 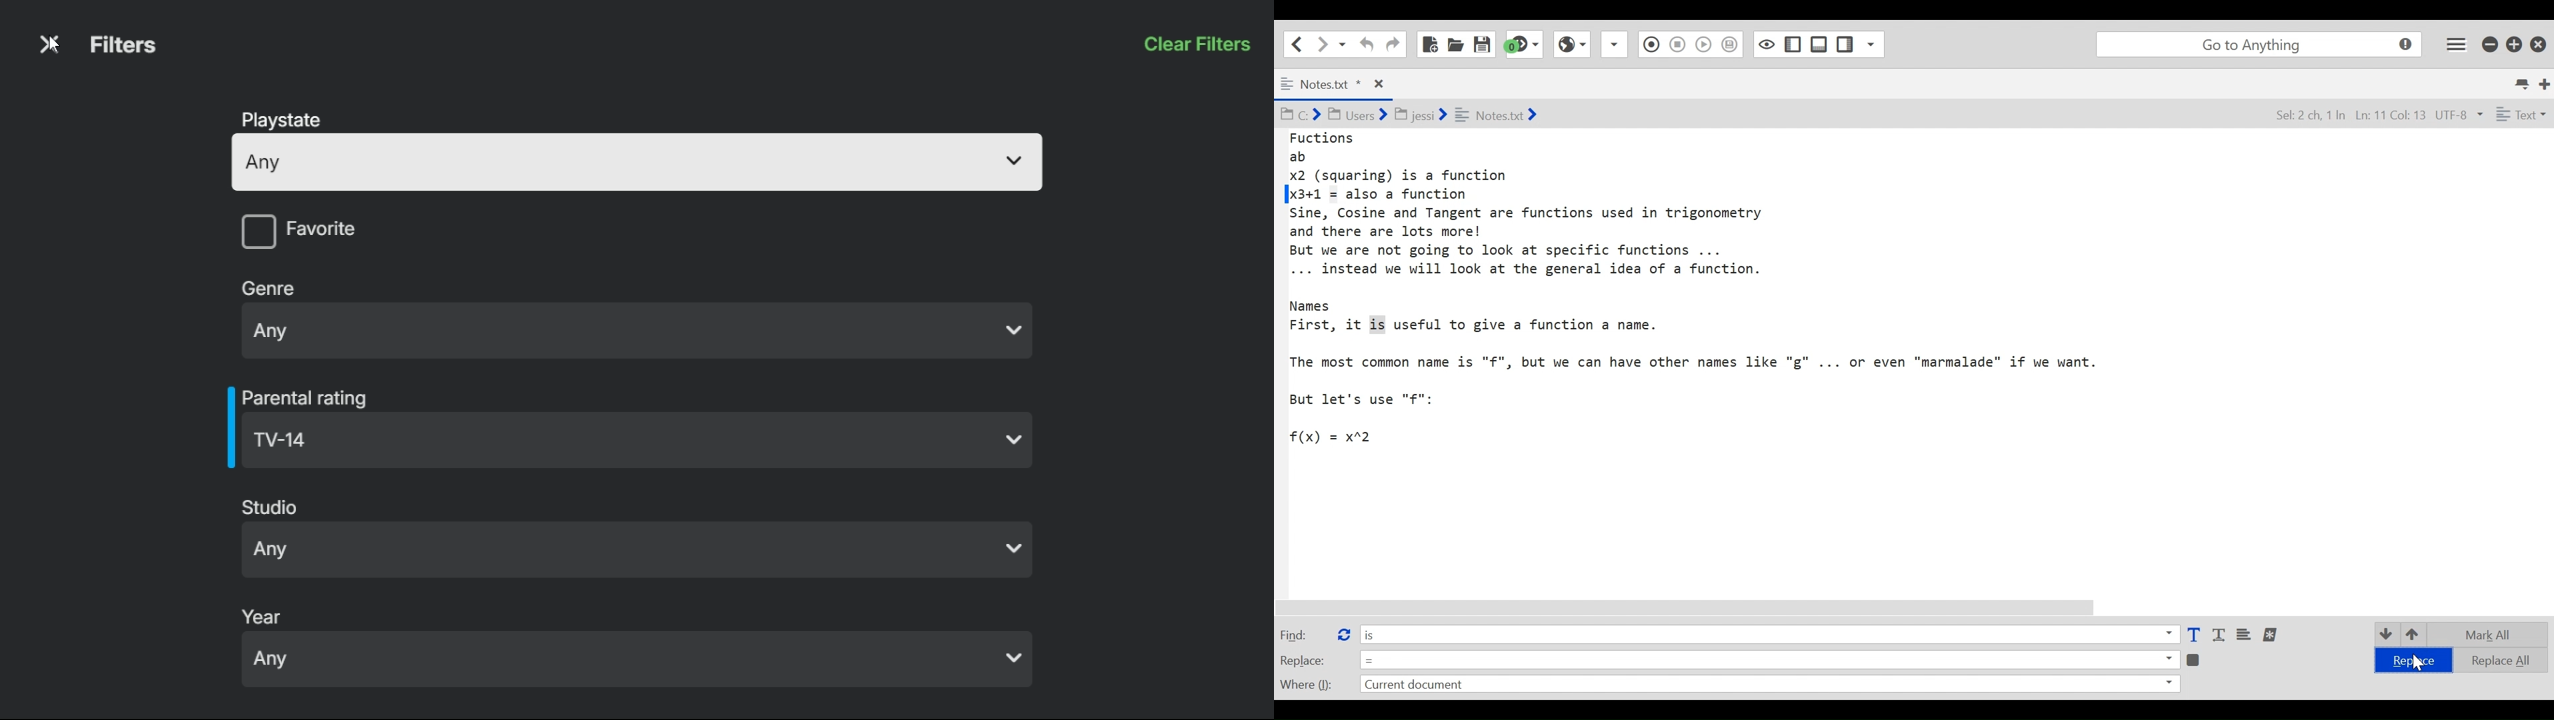 I want to click on Cd BY Users ¥ BJ jessi ¥ = Notesixt &, so click(x=1437, y=116).